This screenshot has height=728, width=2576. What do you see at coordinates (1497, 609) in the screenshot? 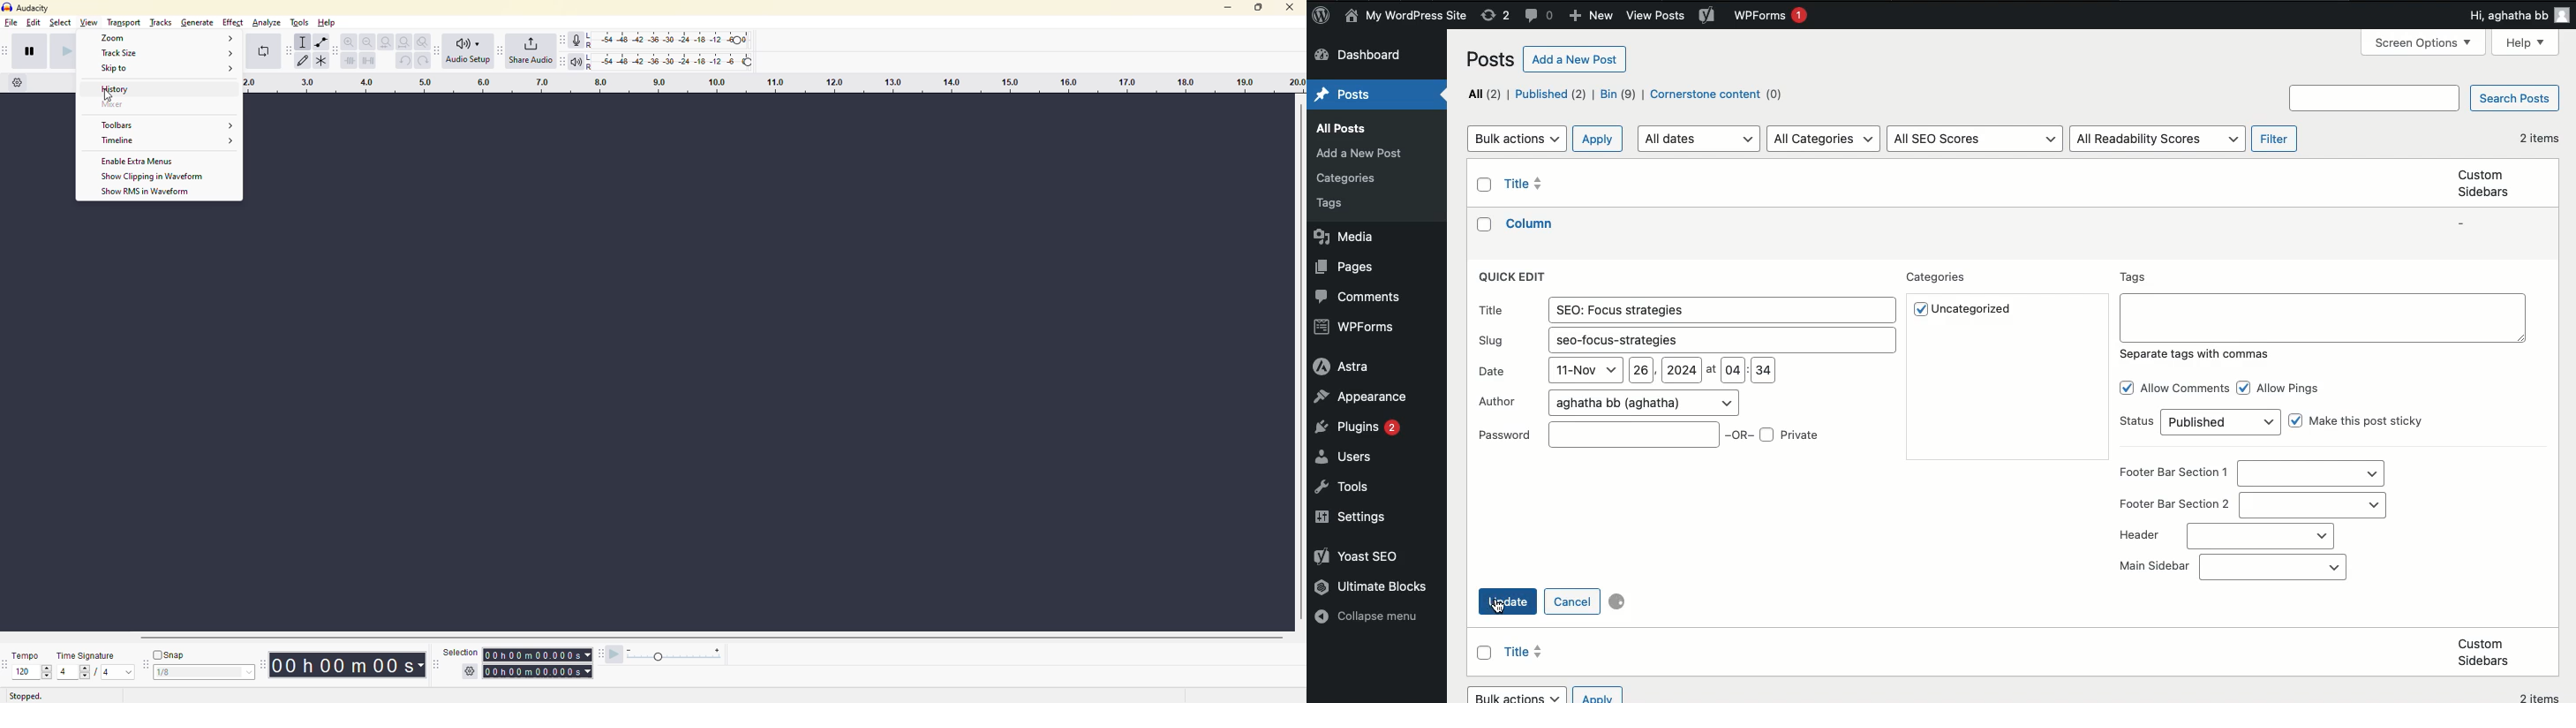
I see `cursor` at bounding box center [1497, 609].